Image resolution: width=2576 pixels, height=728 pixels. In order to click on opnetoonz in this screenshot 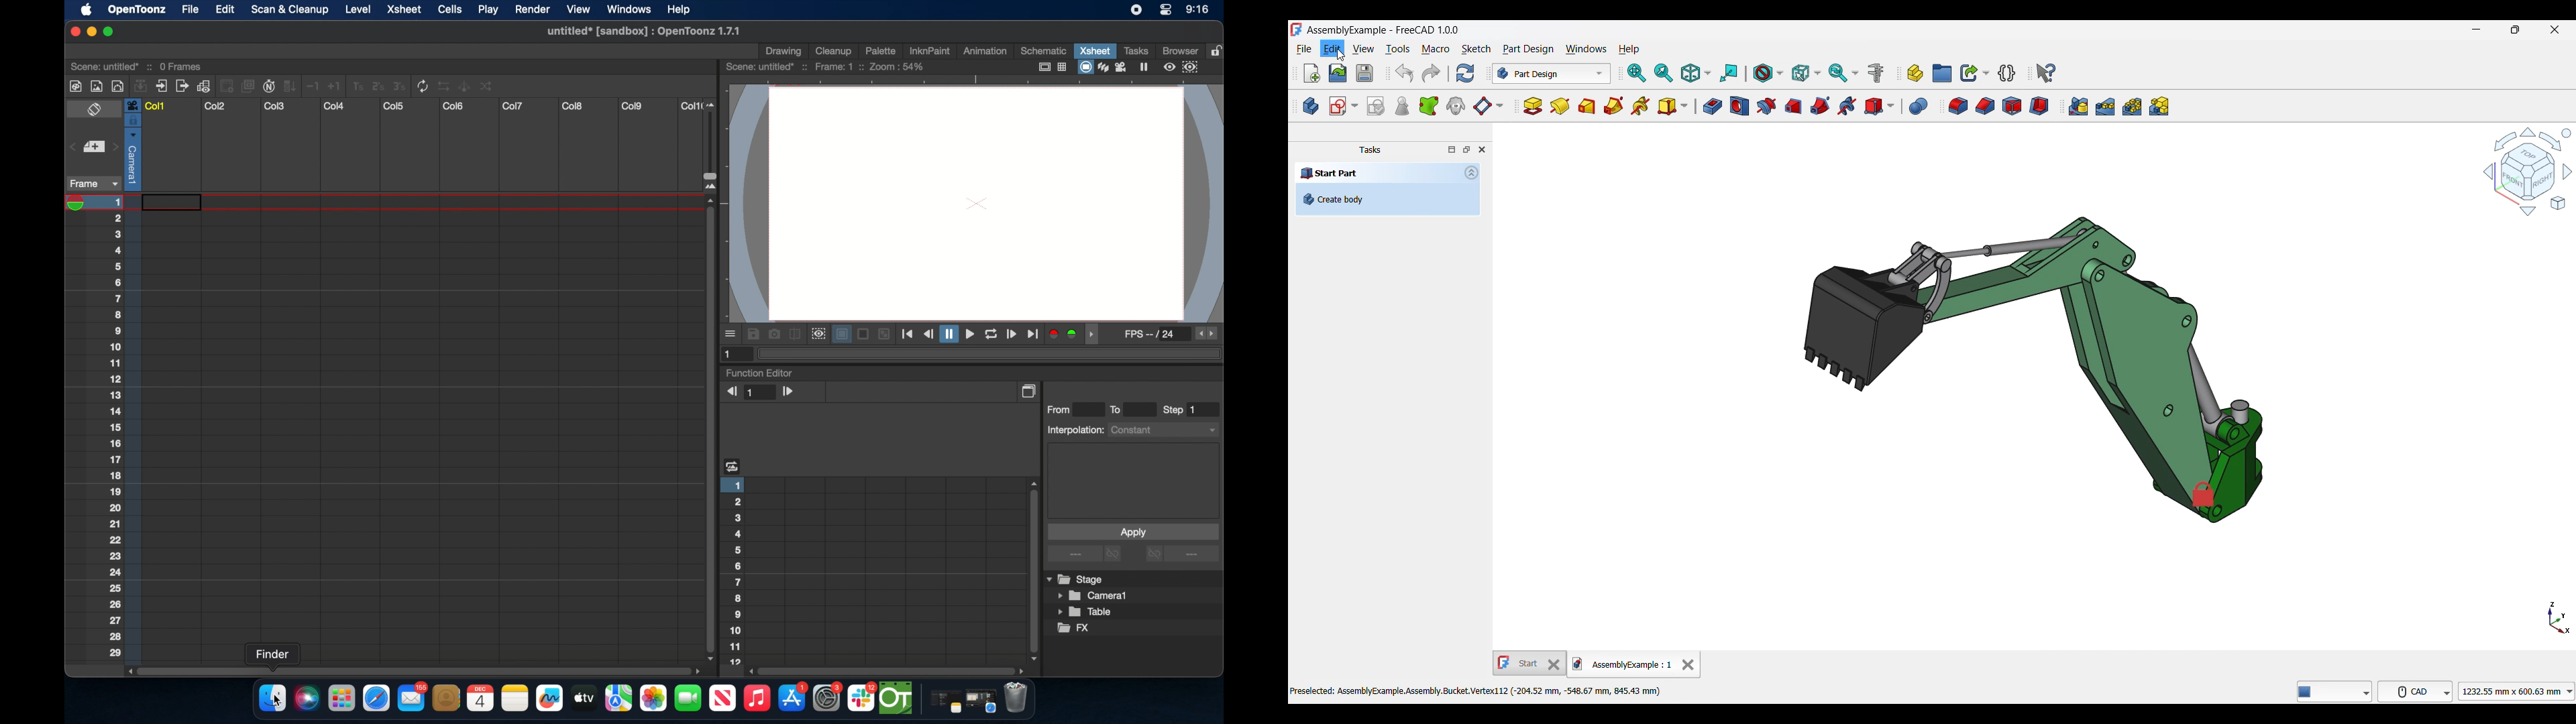, I will do `click(136, 9)`.